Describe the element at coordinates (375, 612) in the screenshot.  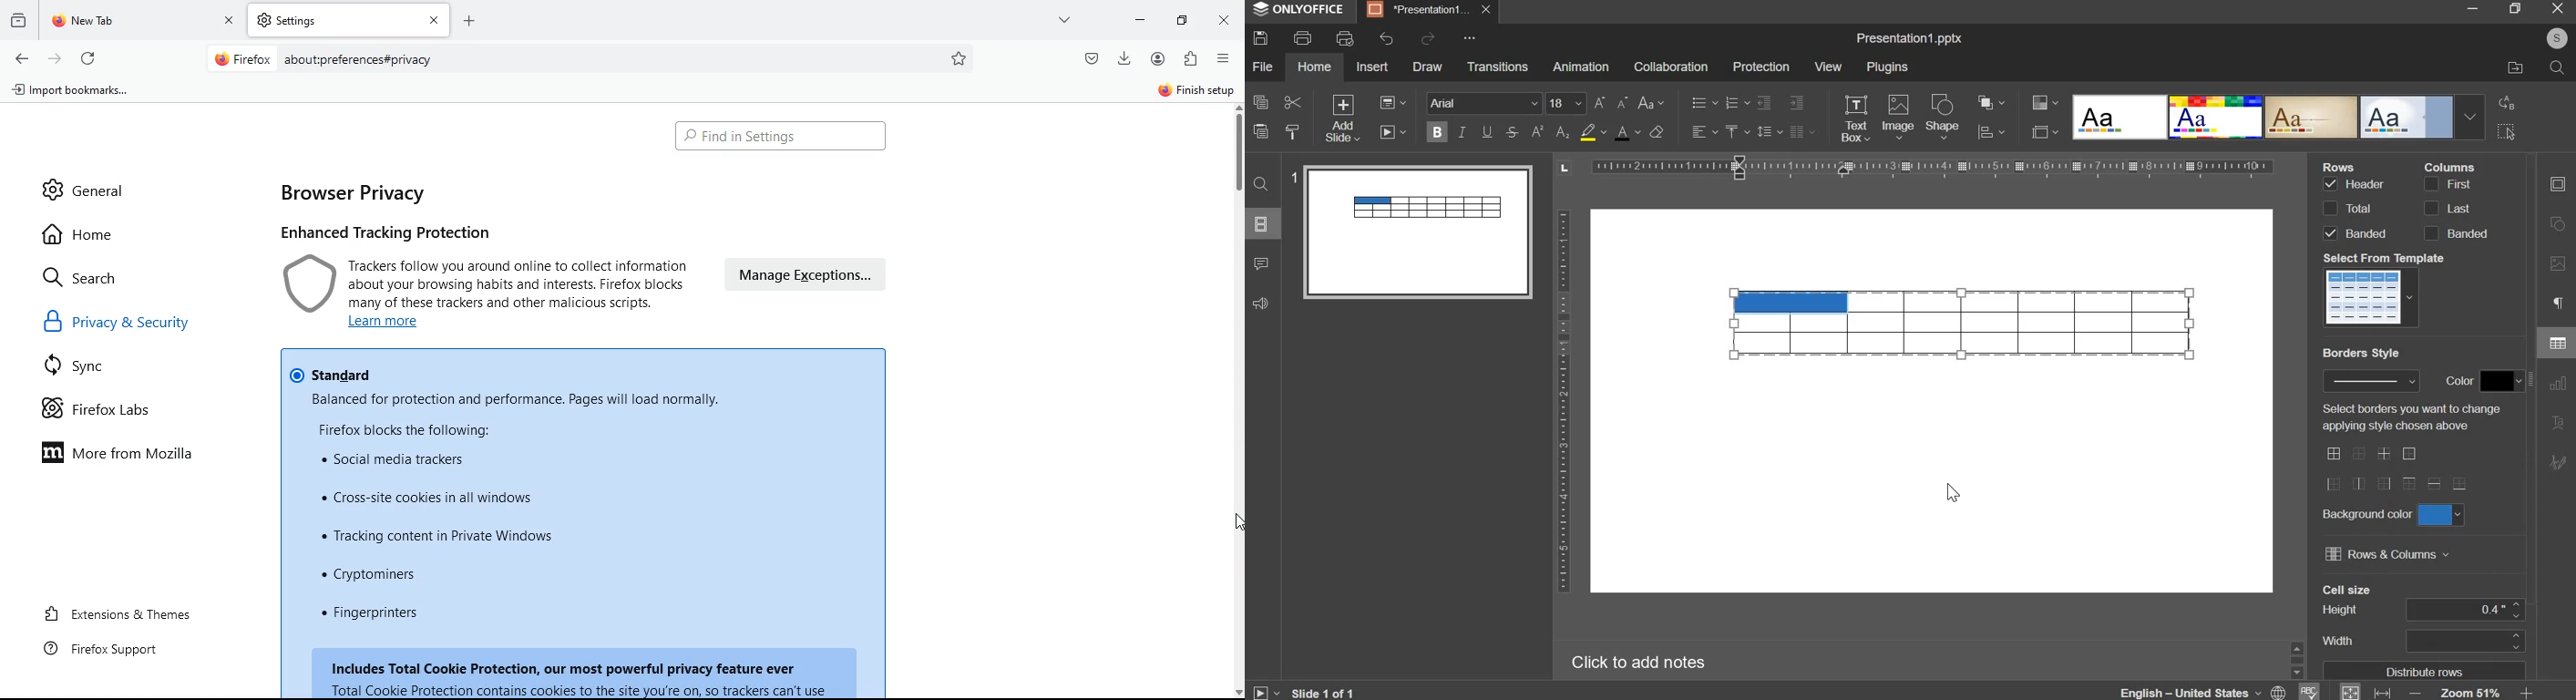
I see `fingerprinters` at that location.